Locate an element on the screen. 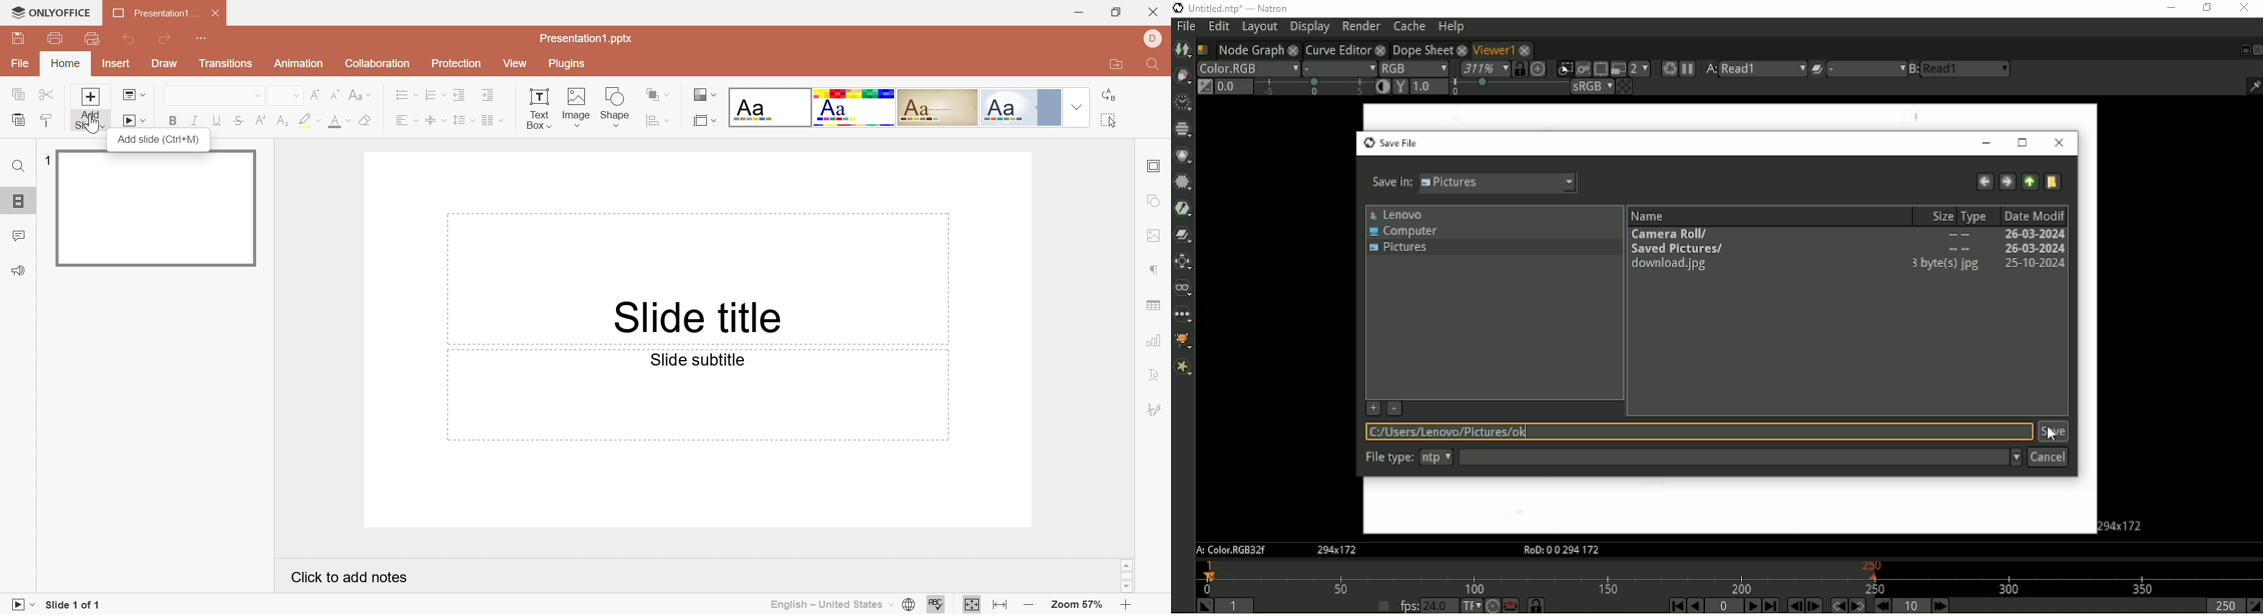 Image resolution: width=2268 pixels, height=616 pixels. close is located at coordinates (1153, 13).